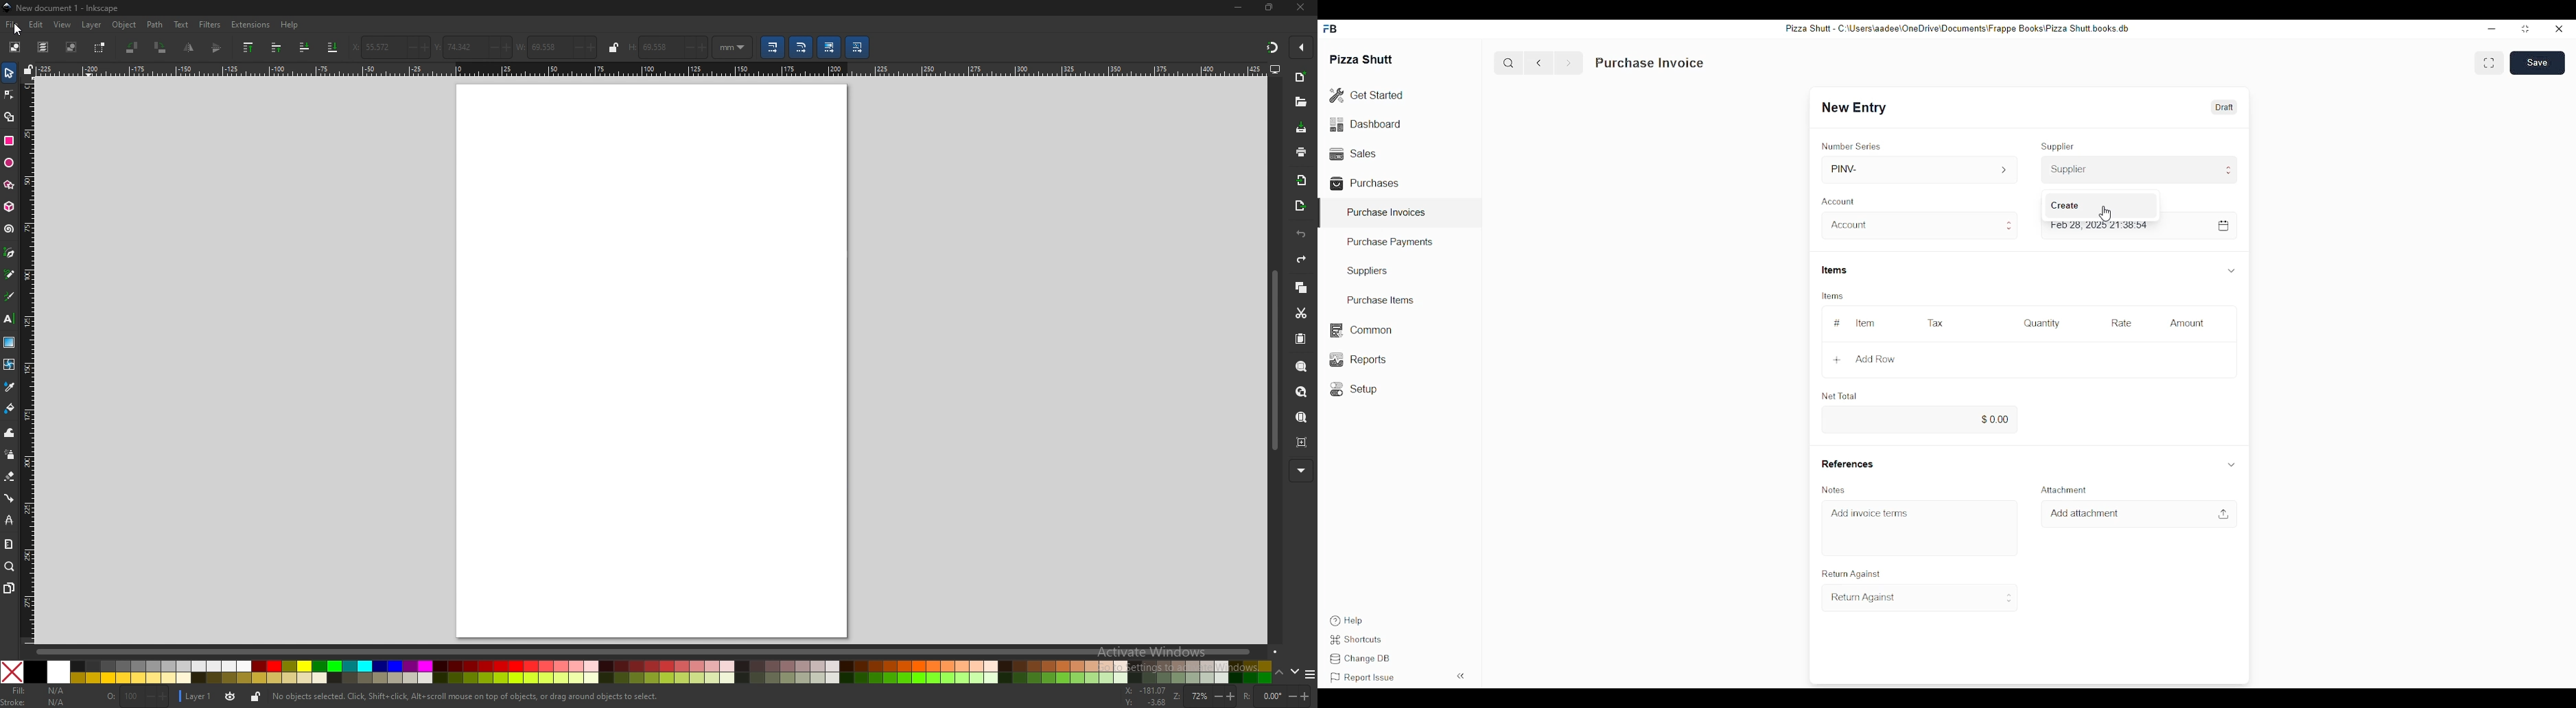 The width and height of the screenshot is (2576, 728). I want to click on dropper, so click(10, 386).